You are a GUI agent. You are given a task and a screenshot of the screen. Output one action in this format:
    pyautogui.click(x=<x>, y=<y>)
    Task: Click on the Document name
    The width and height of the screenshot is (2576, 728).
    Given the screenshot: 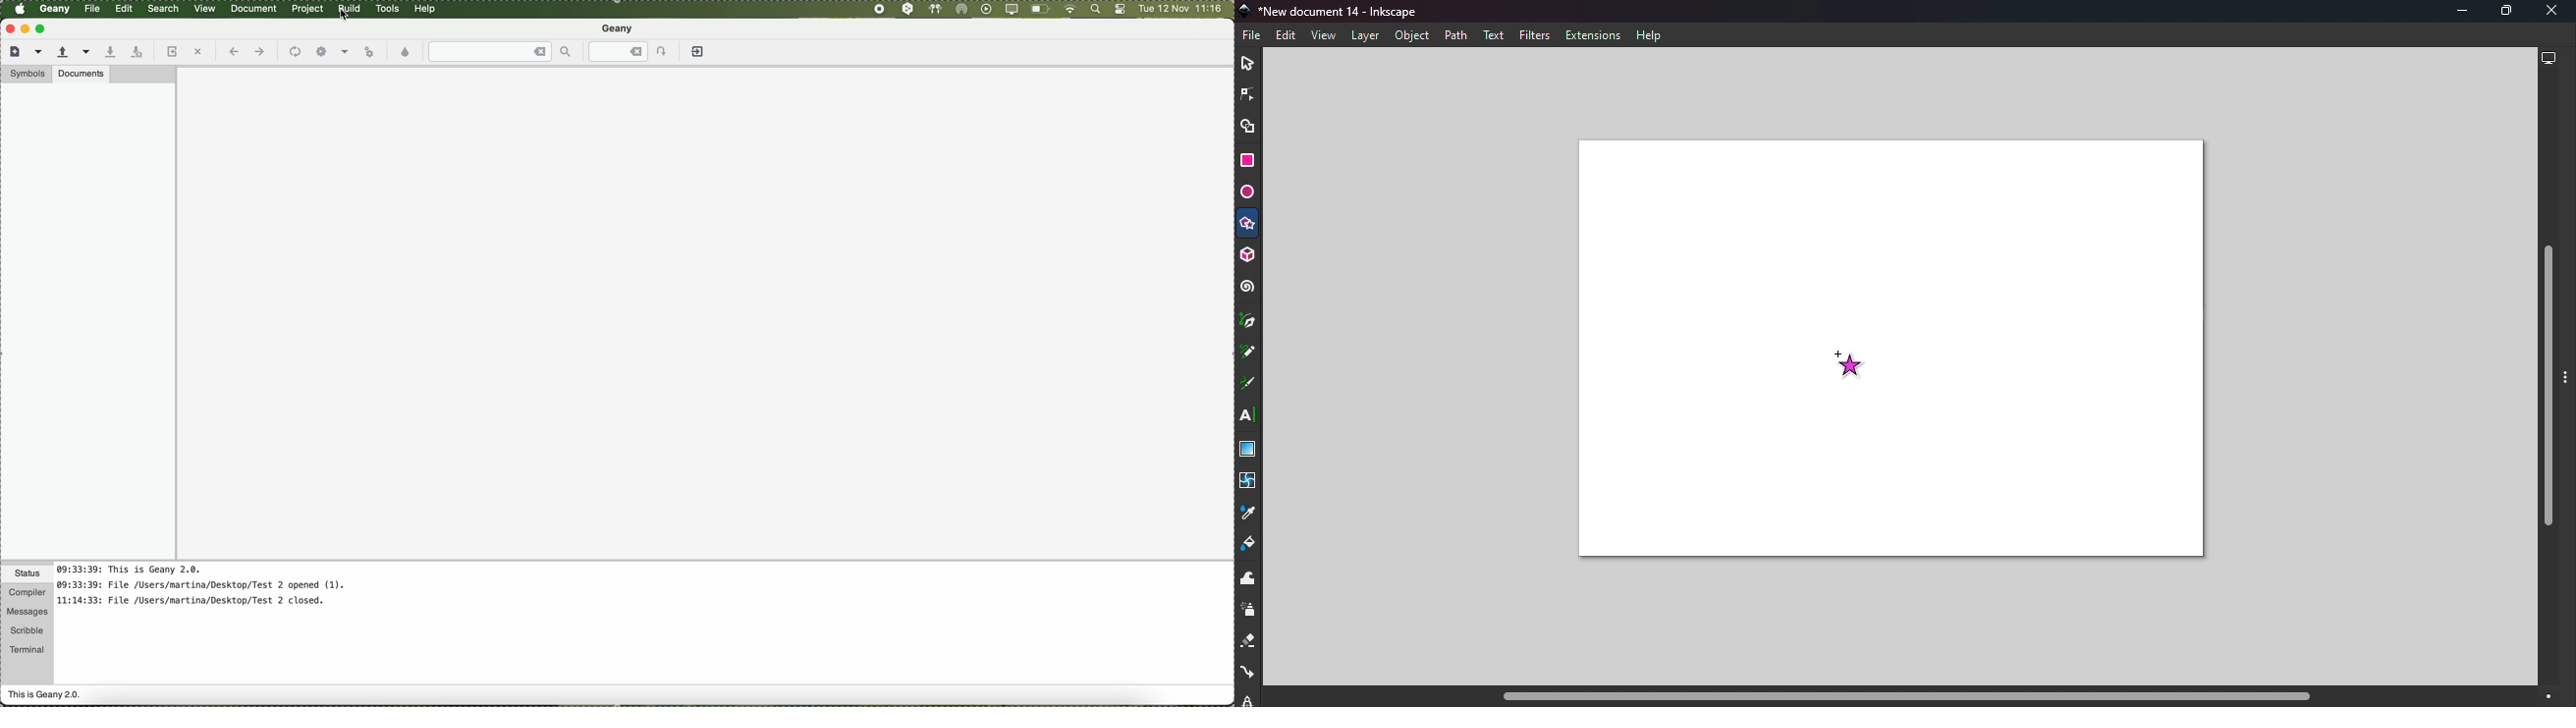 What is the action you would take?
    pyautogui.click(x=1337, y=11)
    